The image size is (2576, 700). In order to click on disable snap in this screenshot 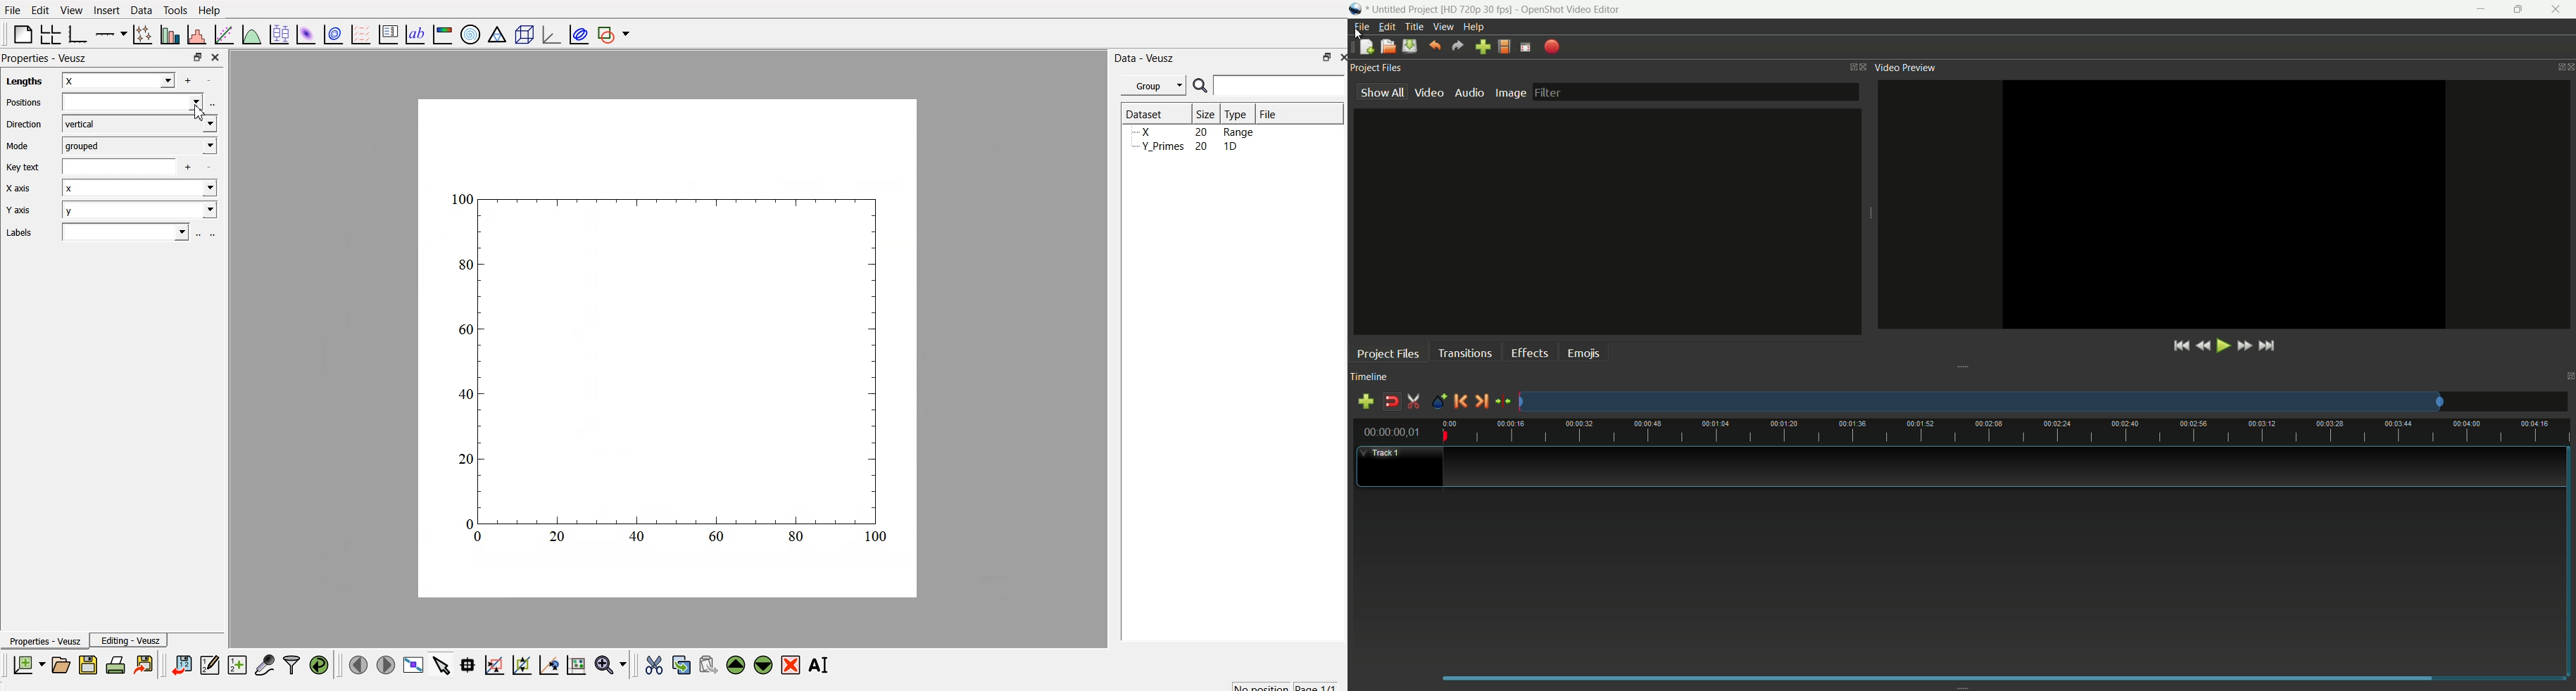, I will do `click(1392, 402)`.